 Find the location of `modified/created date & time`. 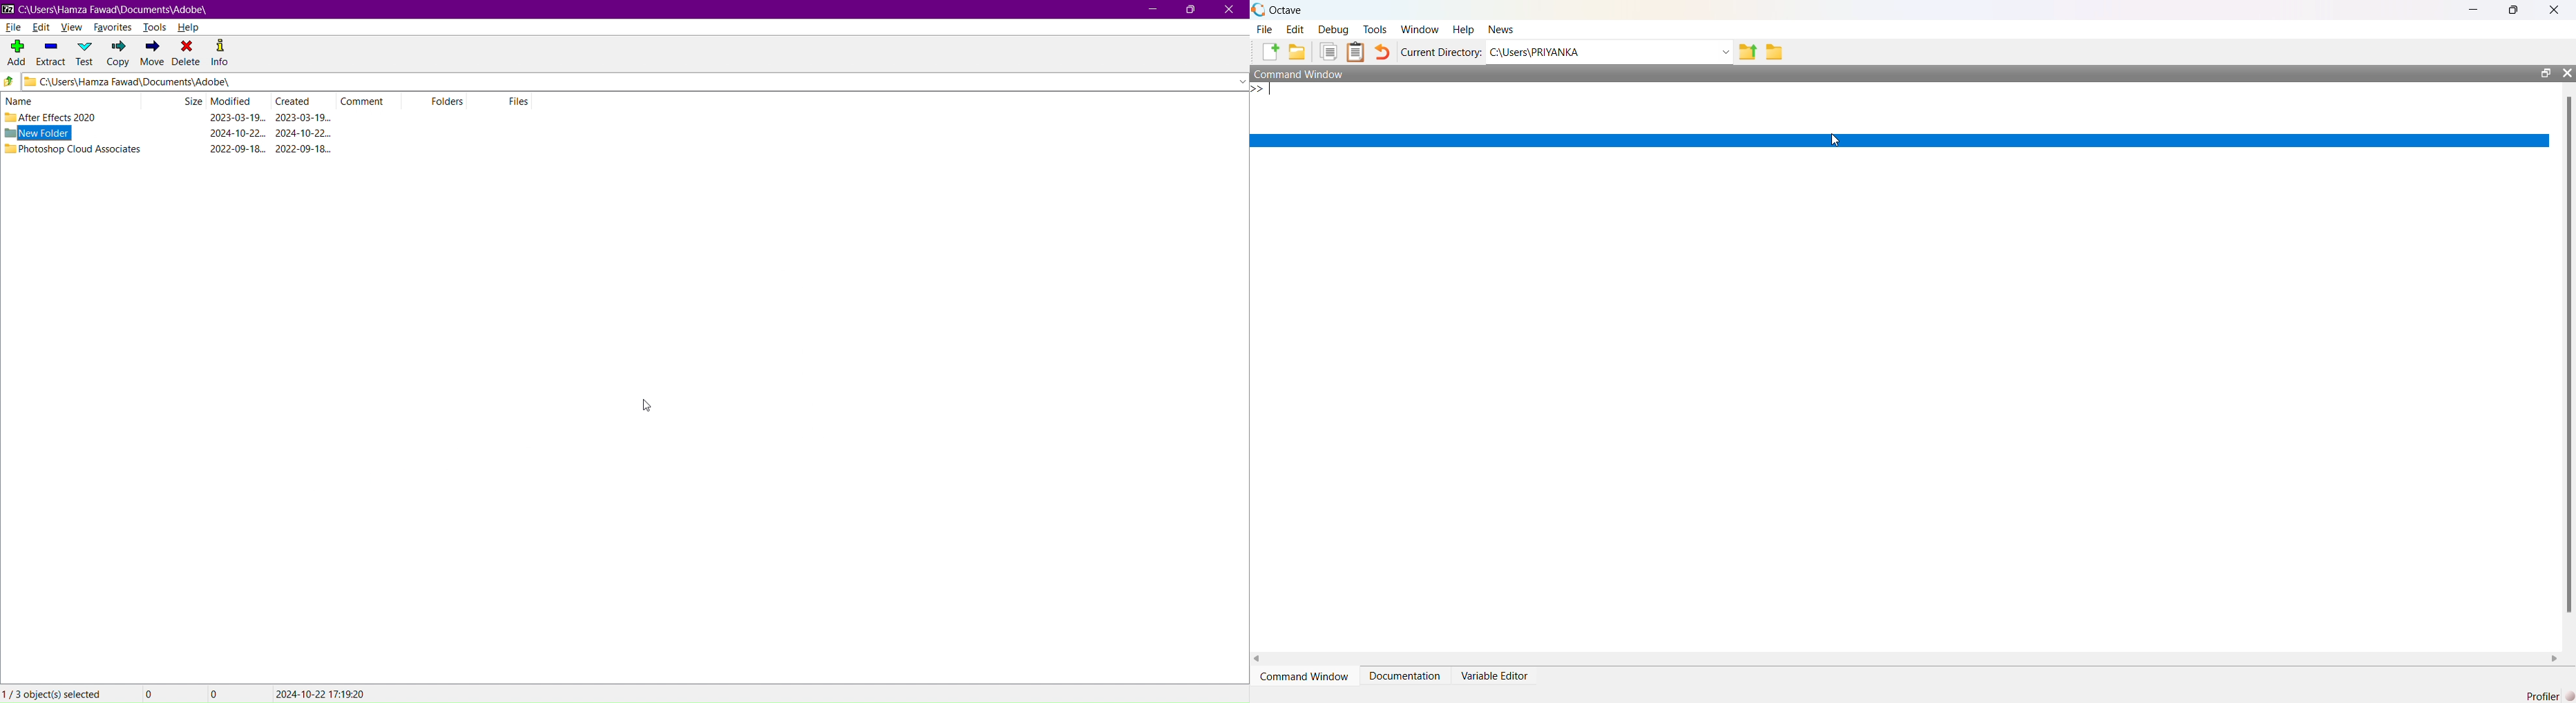

modified/created date & time is located at coordinates (320, 693).